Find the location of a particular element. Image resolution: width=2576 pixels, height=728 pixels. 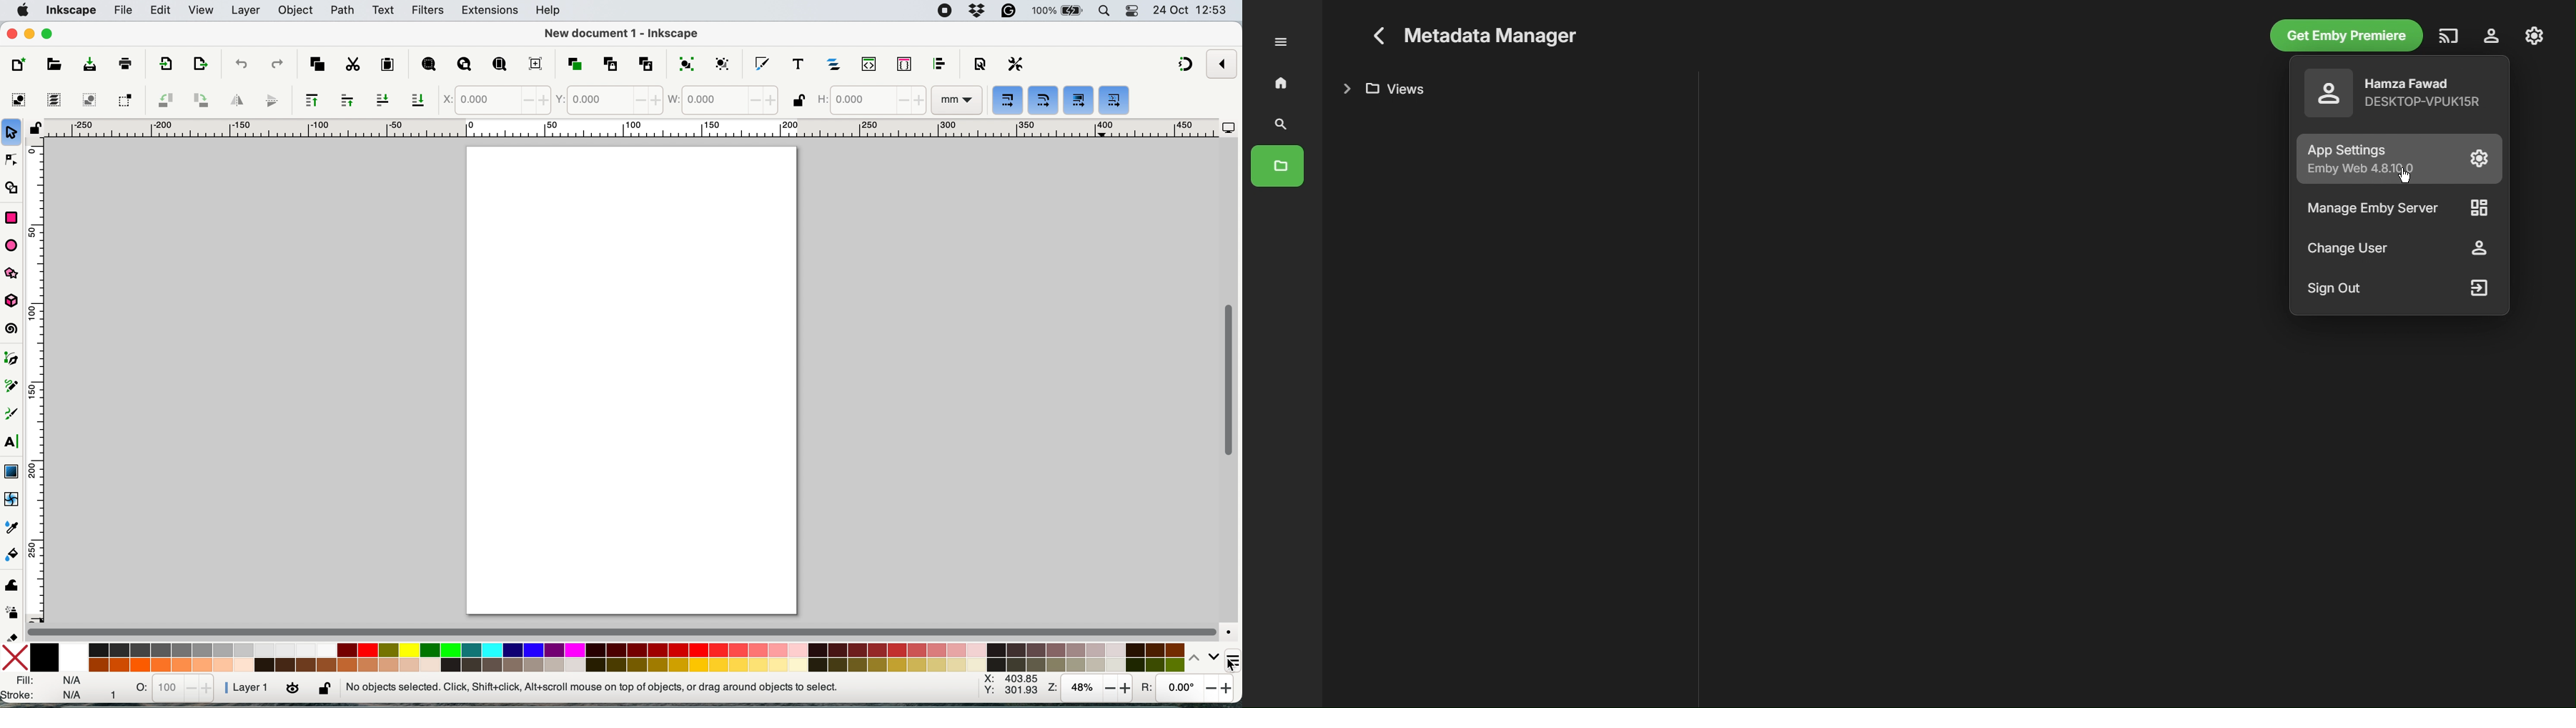

layer is located at coordinates (245, 12).